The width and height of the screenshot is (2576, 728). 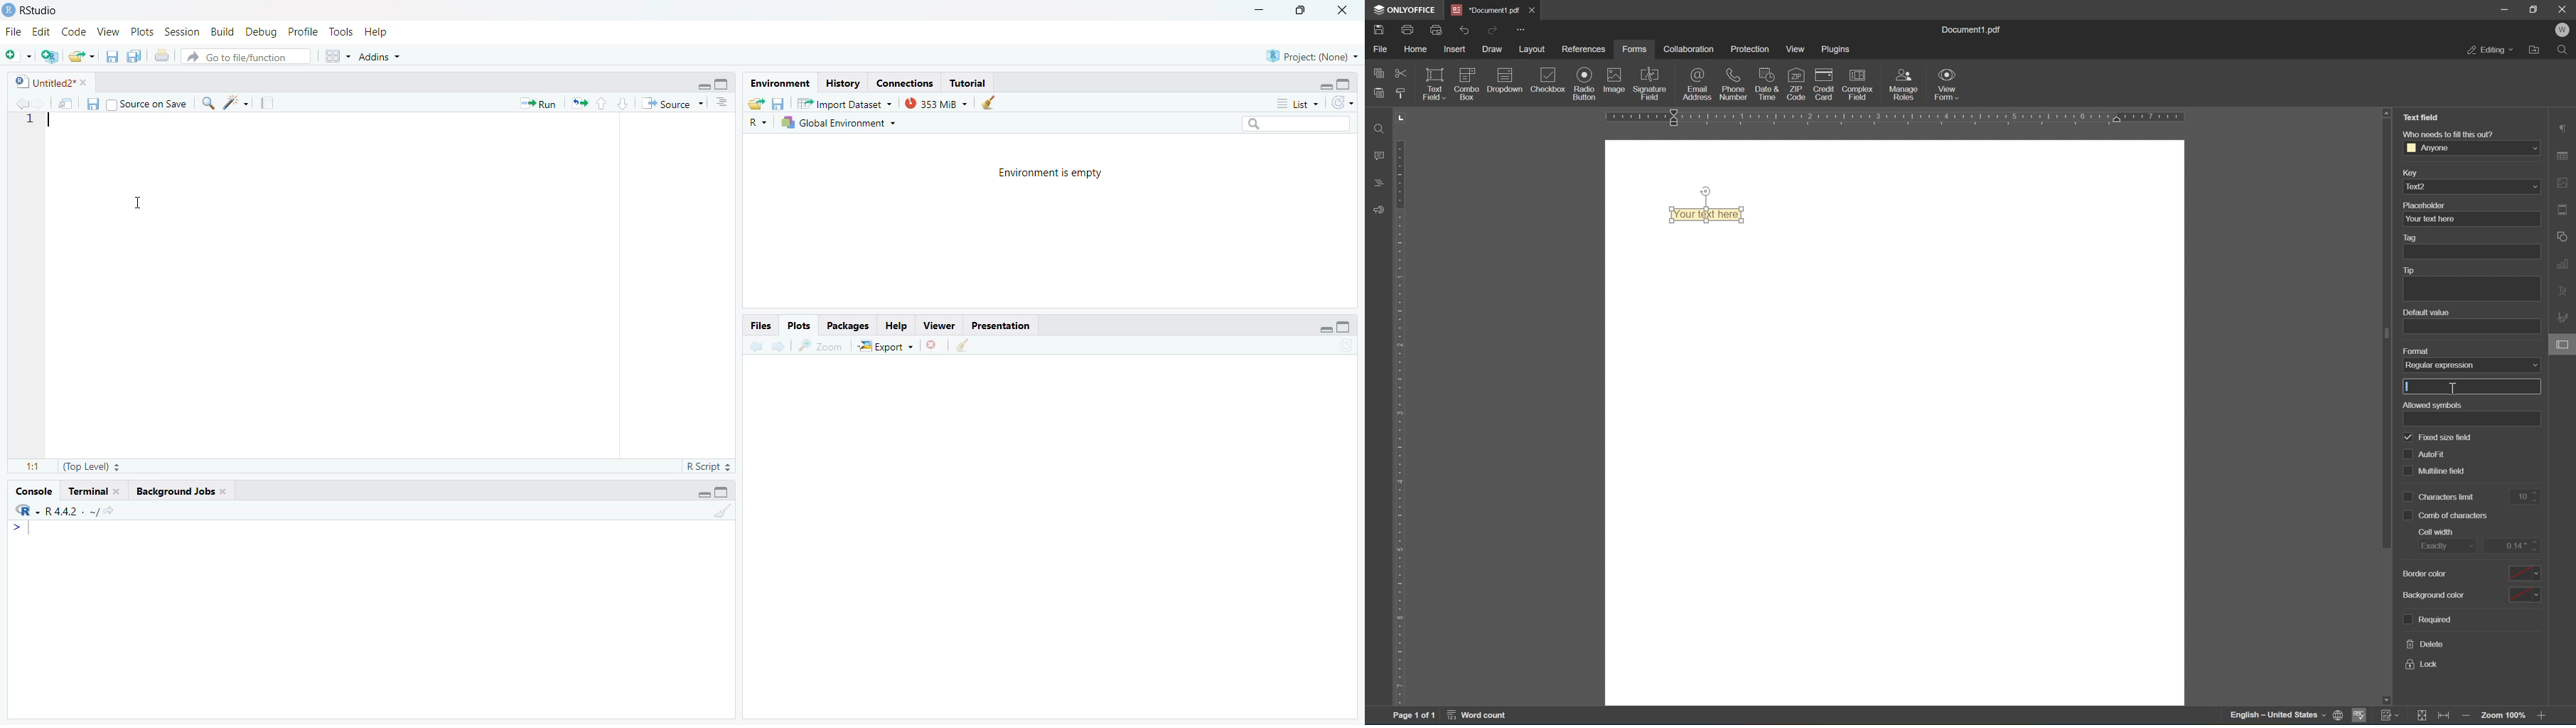 I want to click on go back to the next source location, so click(x=41, y=103).